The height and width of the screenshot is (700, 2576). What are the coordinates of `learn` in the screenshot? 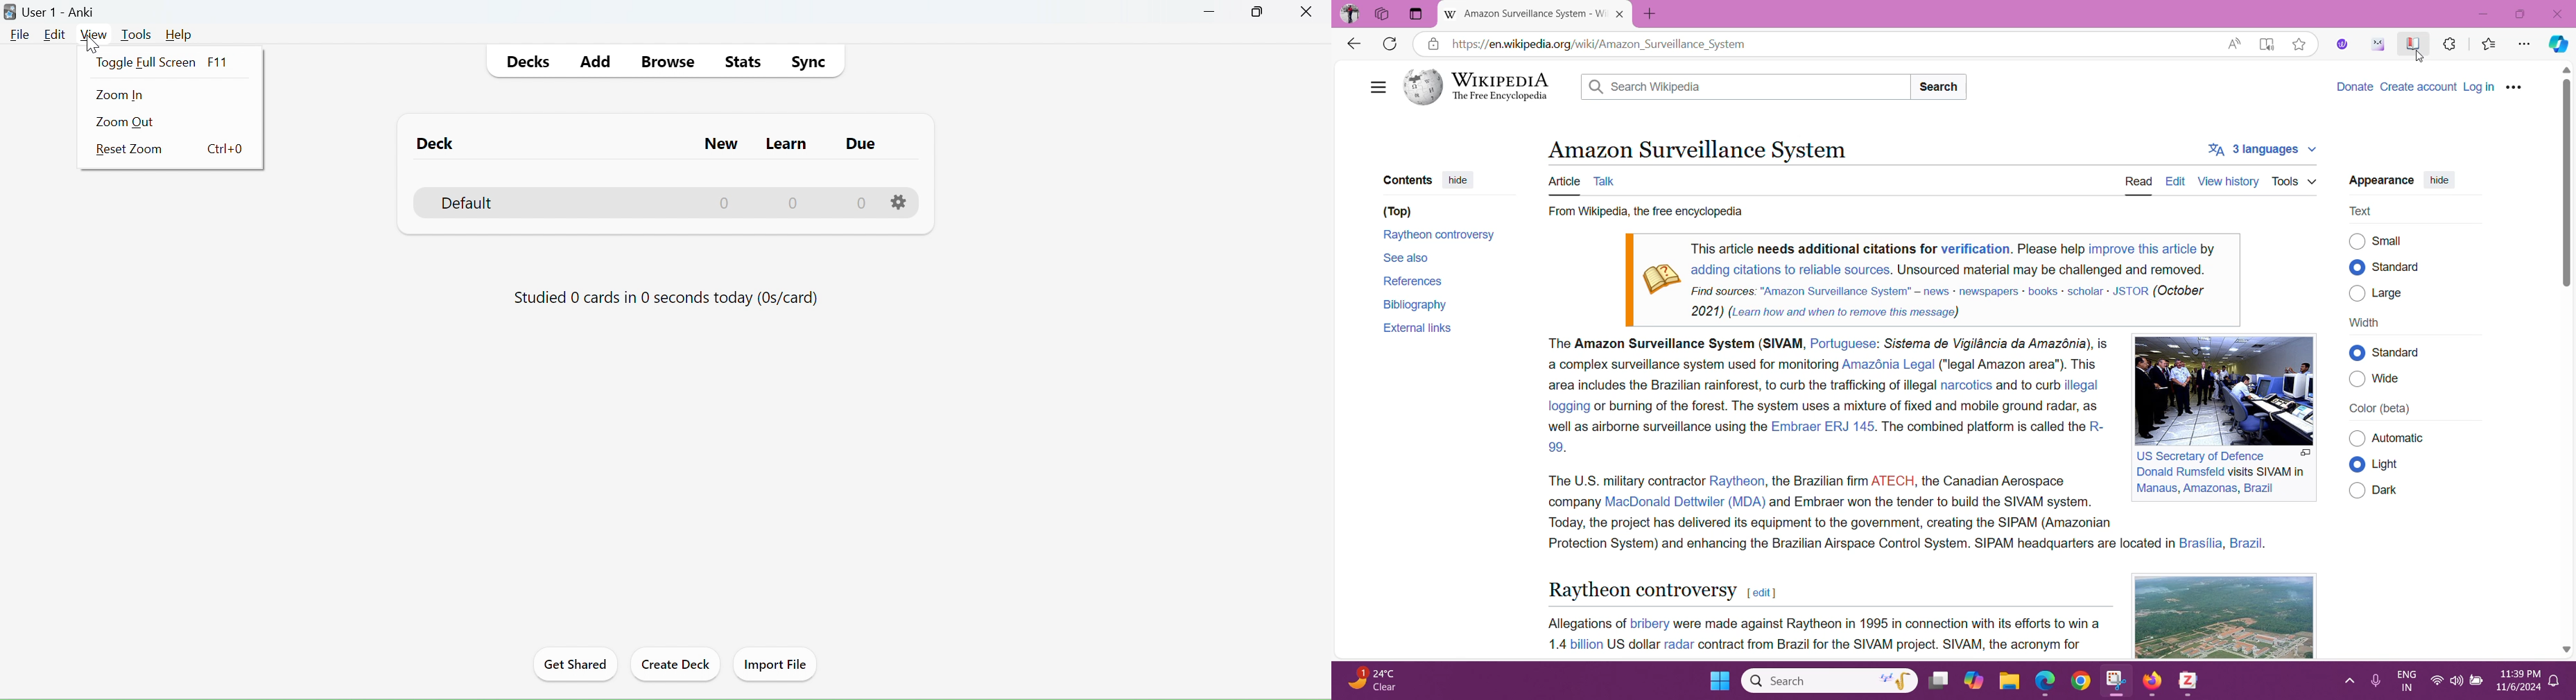 It's located at (786, 175).